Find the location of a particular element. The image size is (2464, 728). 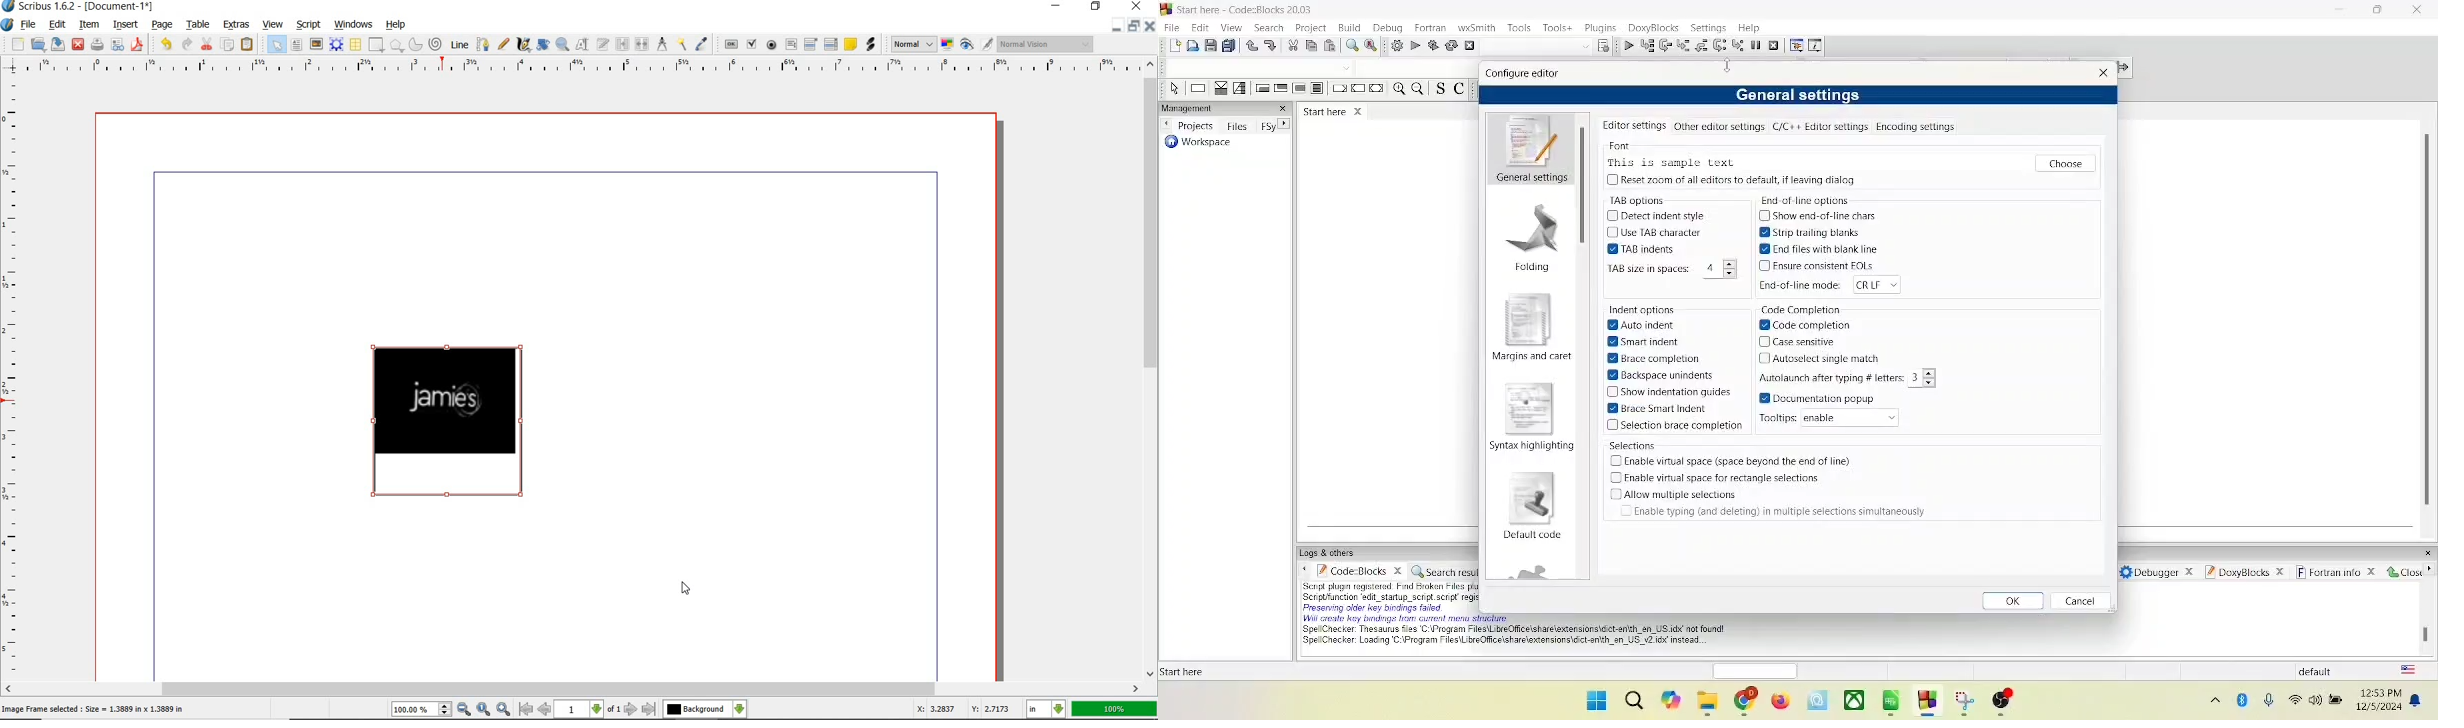

show hidden icons is located at coordinates (2206, 703).